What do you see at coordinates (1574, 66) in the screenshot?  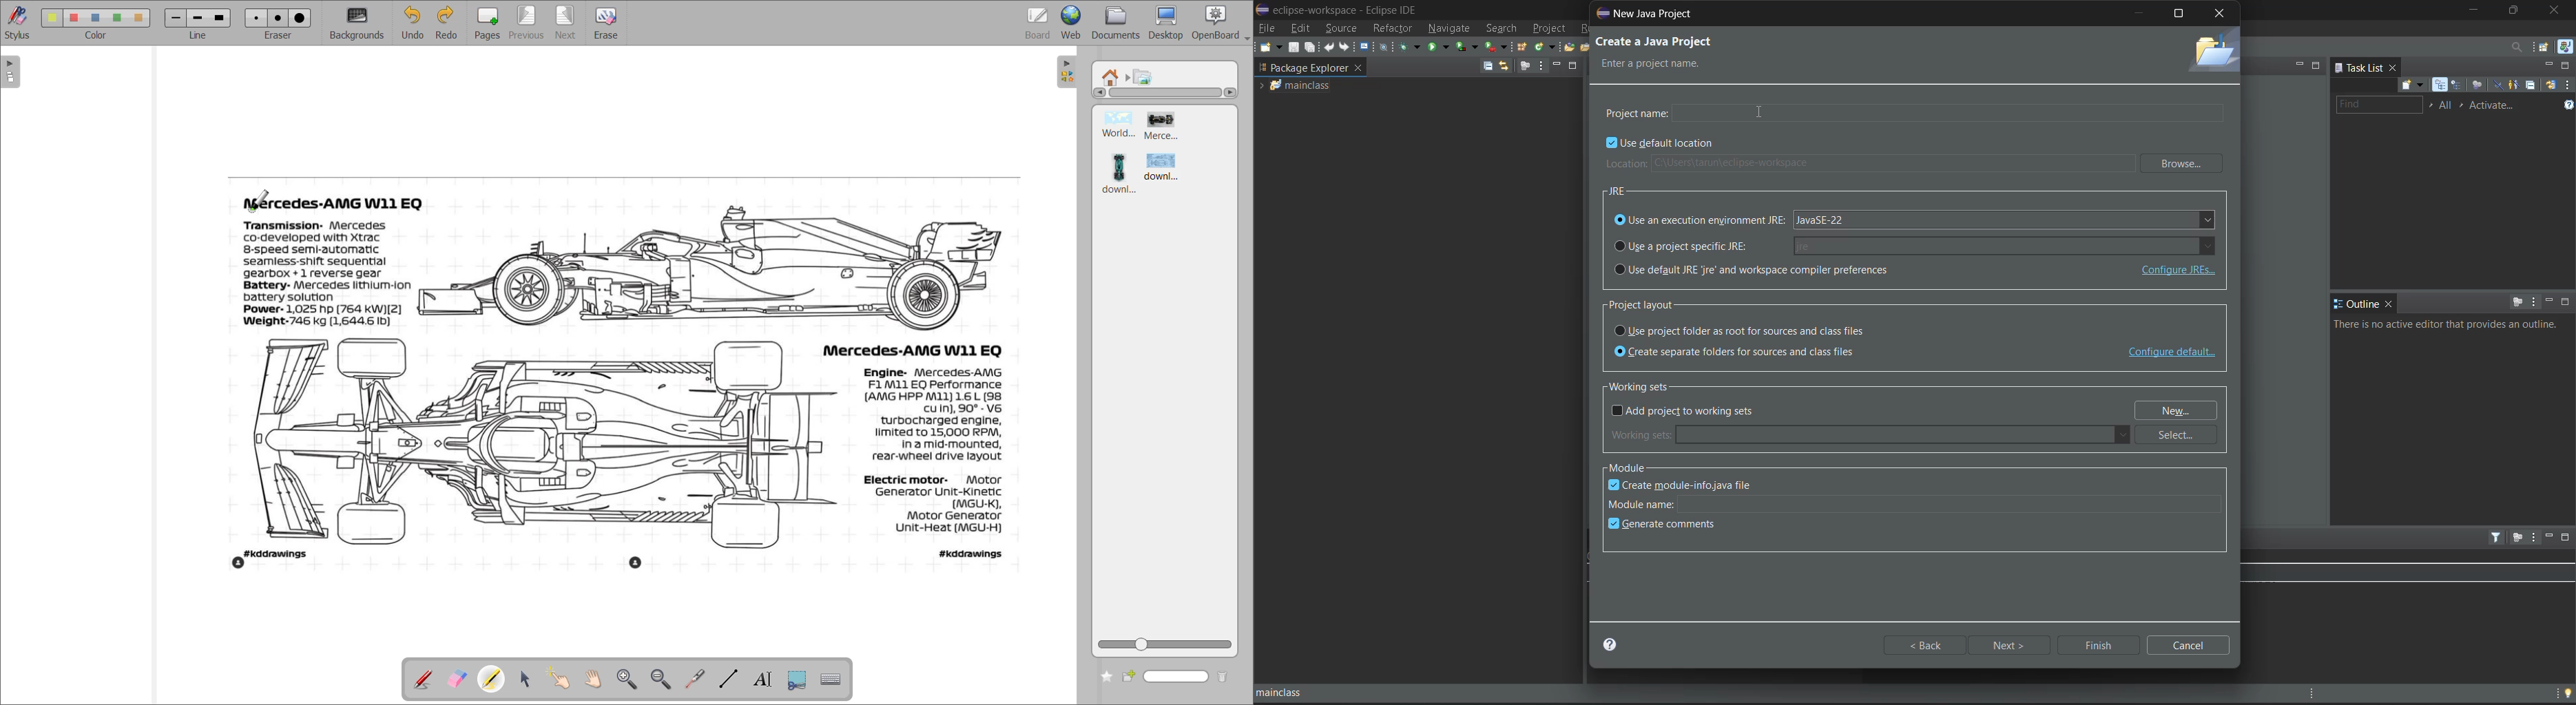 I see `maximize` at bounding box center [1574, 66].